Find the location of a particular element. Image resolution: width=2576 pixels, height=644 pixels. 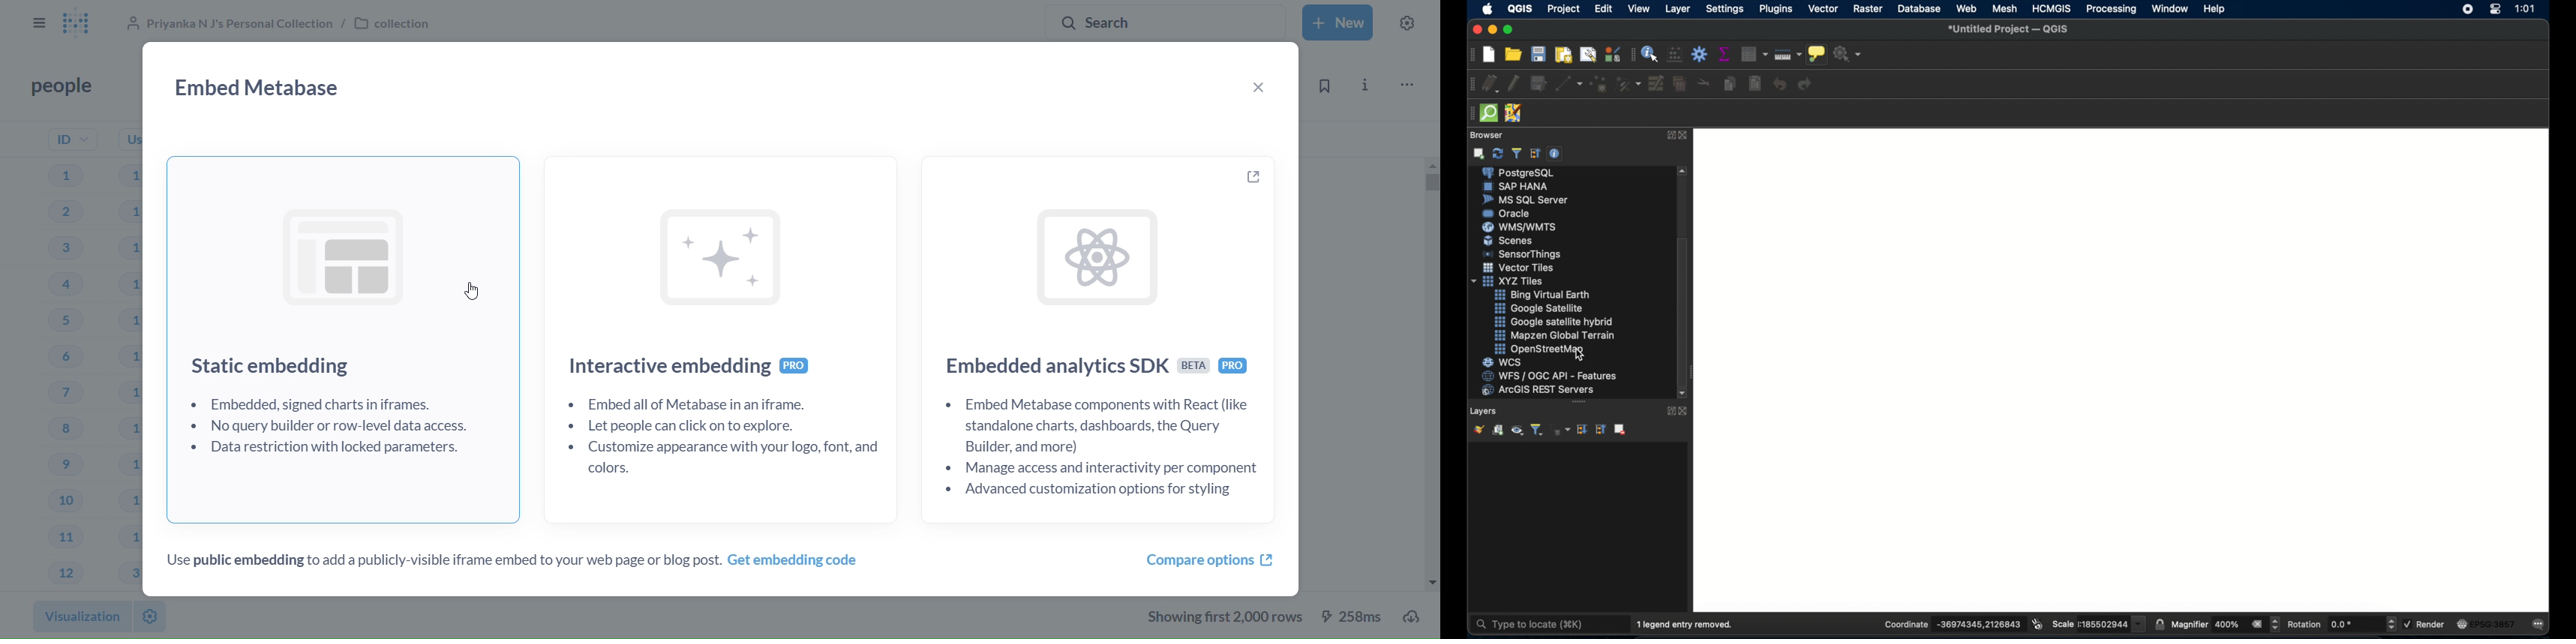

expand is located at coordinates (1669, 411).